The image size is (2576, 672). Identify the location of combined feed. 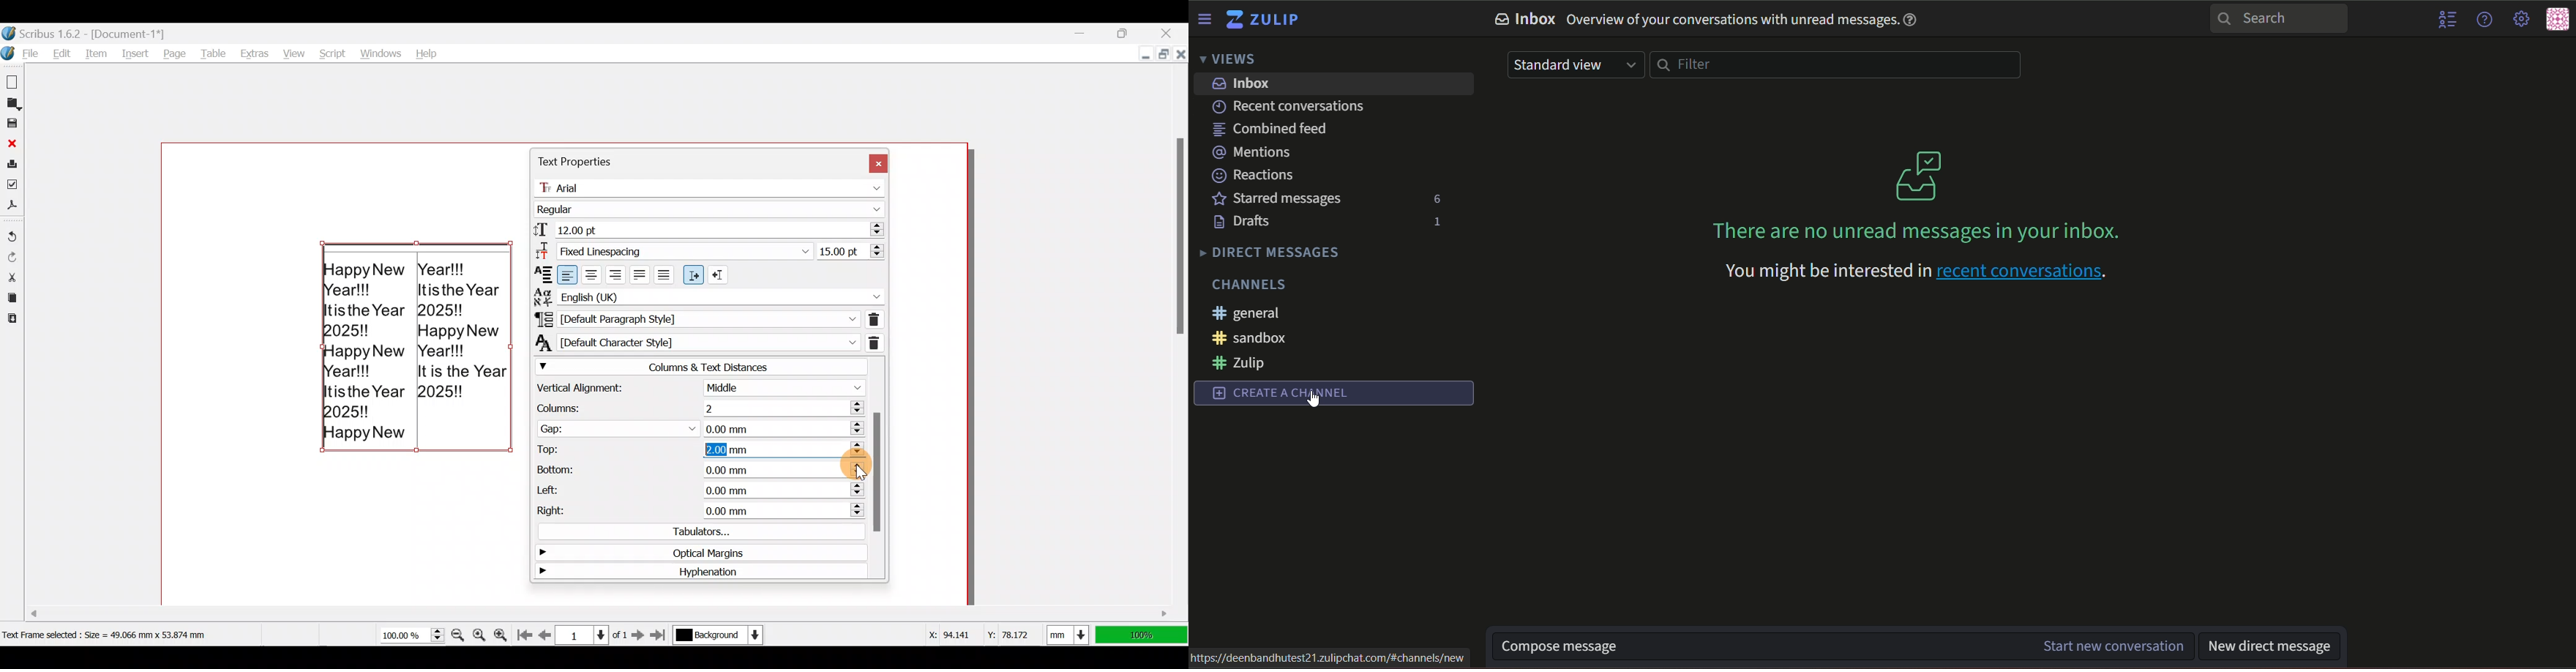
(1270, 130).